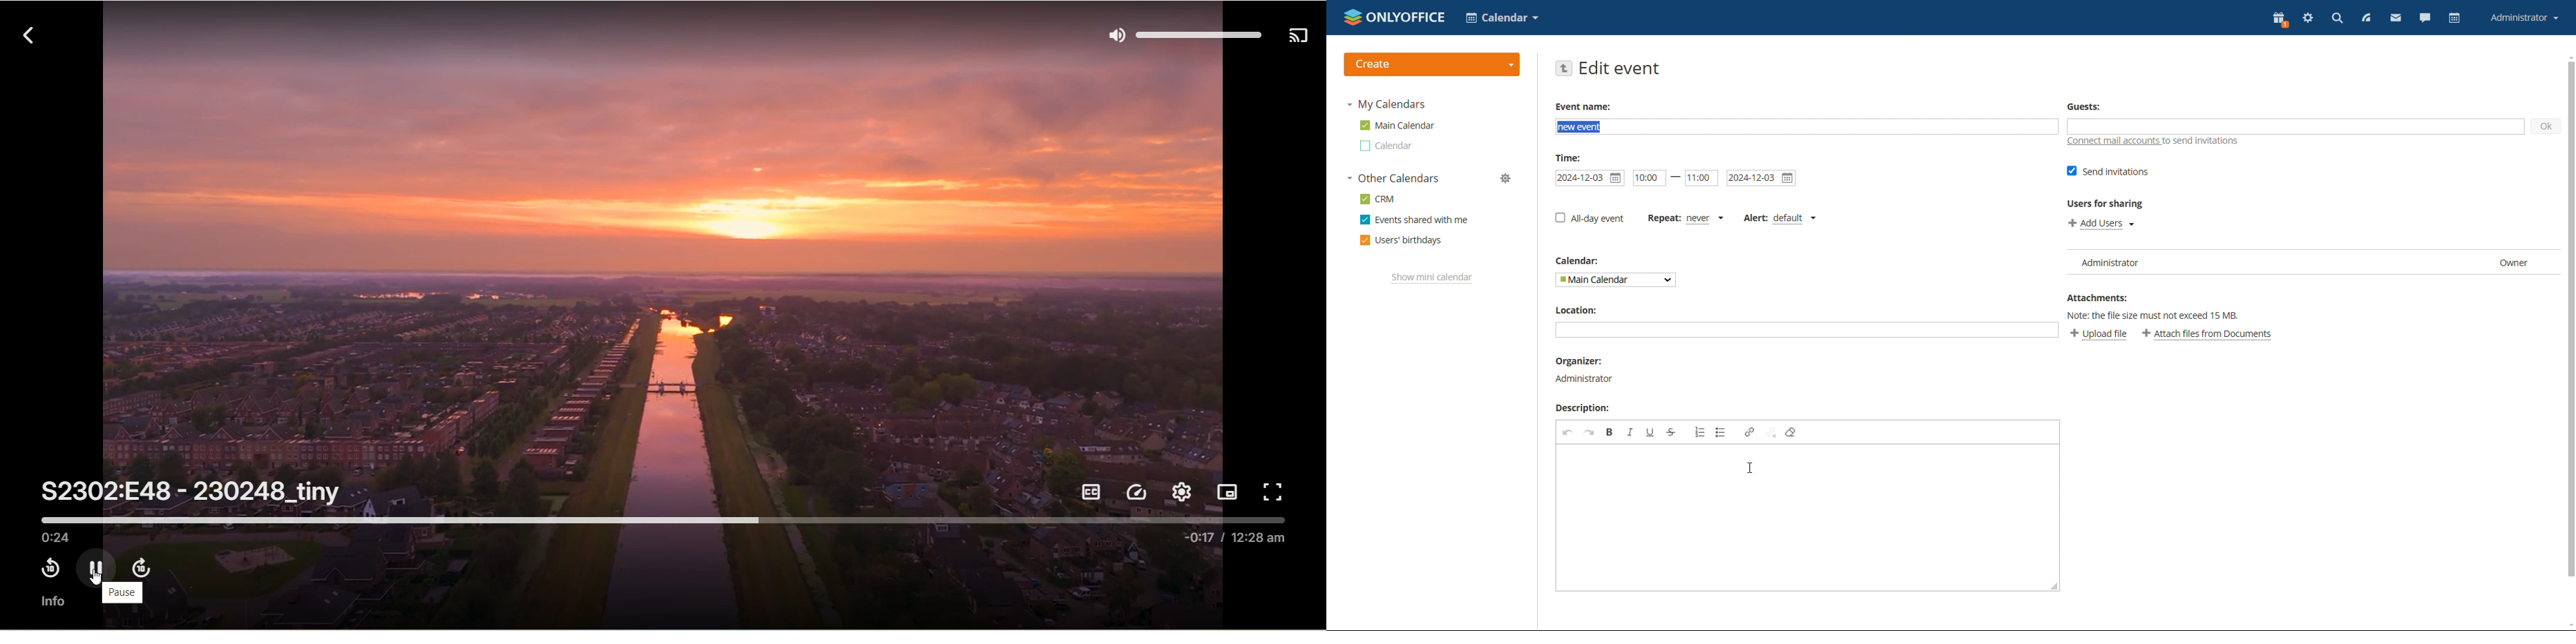  I want to click on Description:, so click(1580, 409).